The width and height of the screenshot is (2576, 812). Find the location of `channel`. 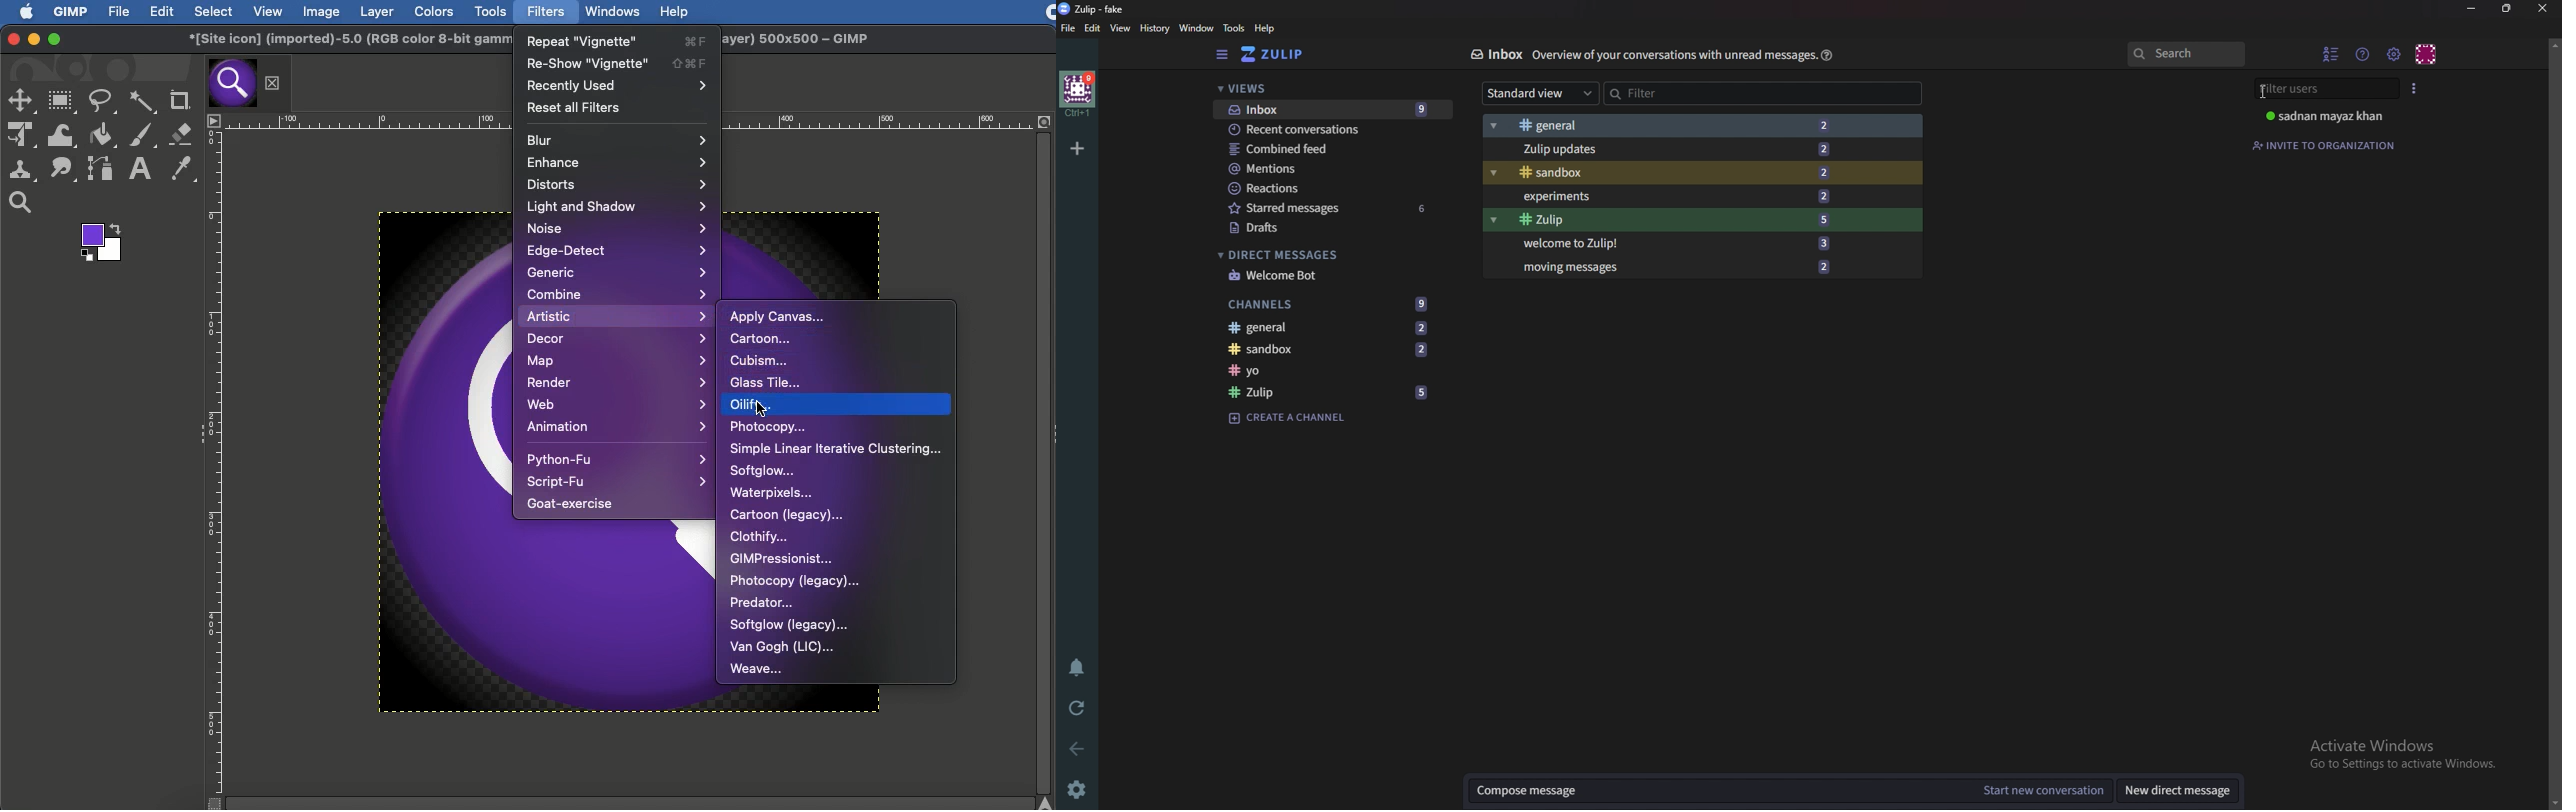

channel is located at coordinates (1331, 371).